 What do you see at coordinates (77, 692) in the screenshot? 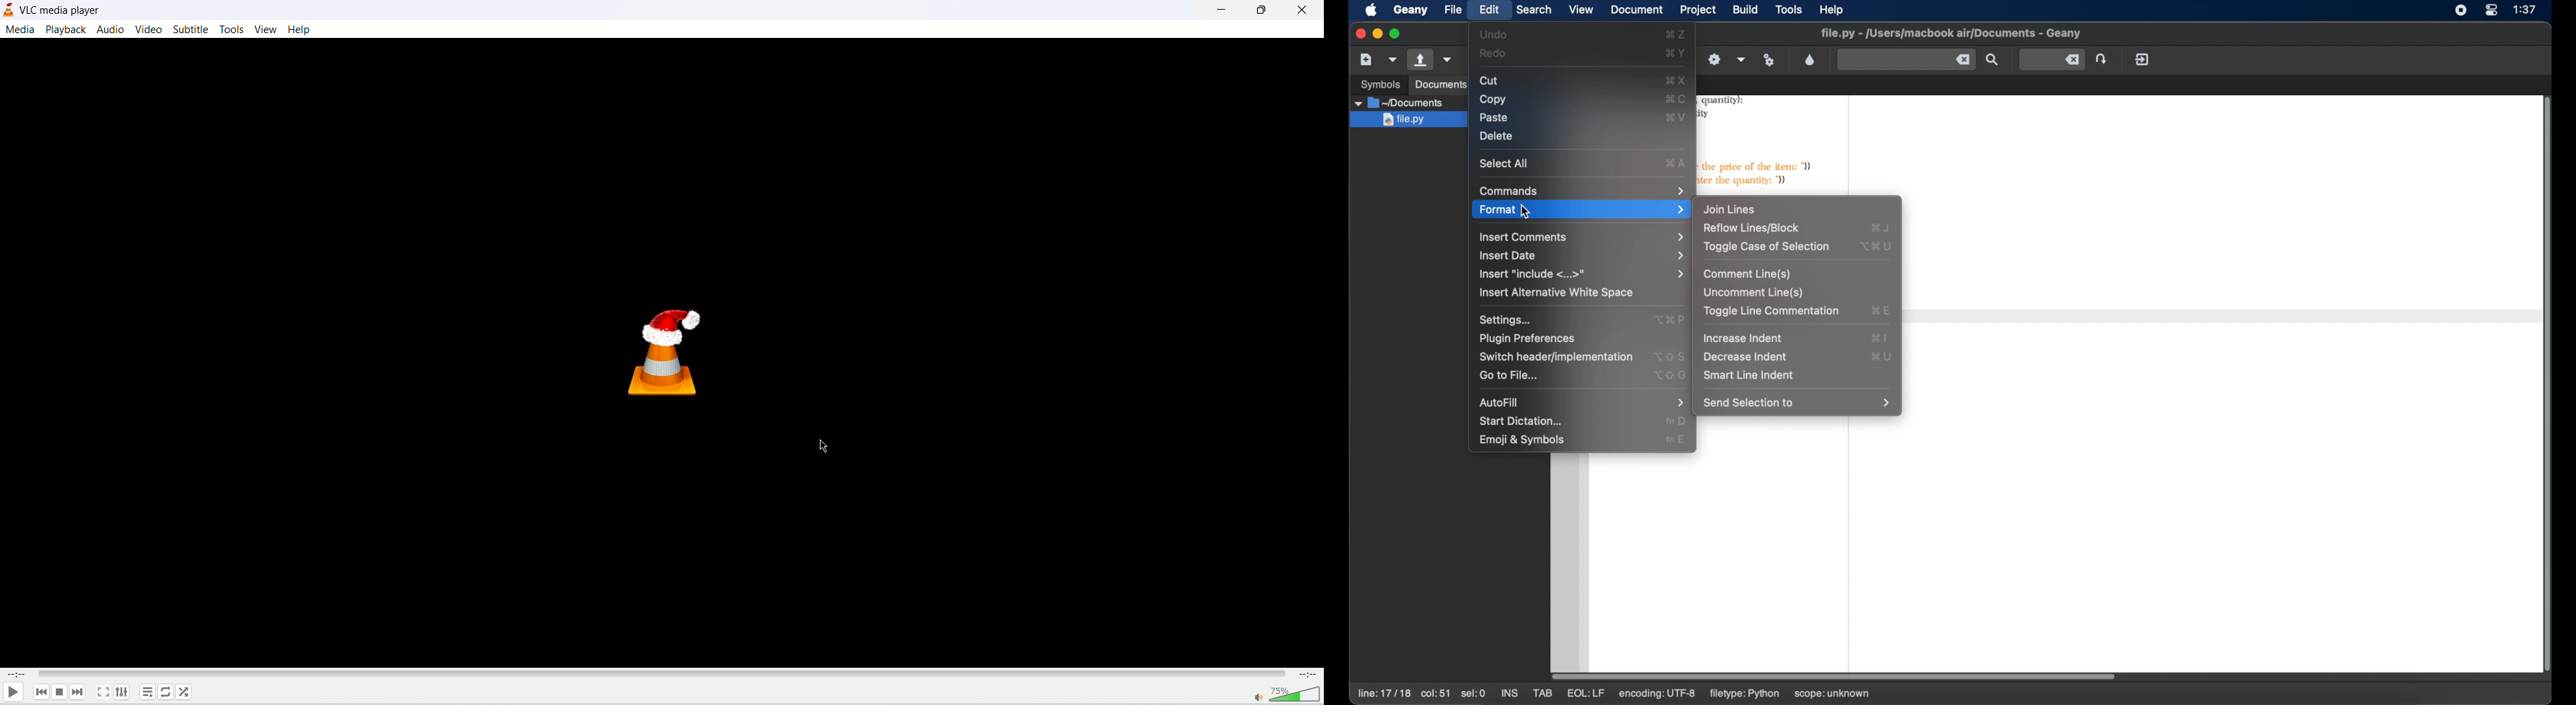
I see `next` at bounding box center [77, 692].